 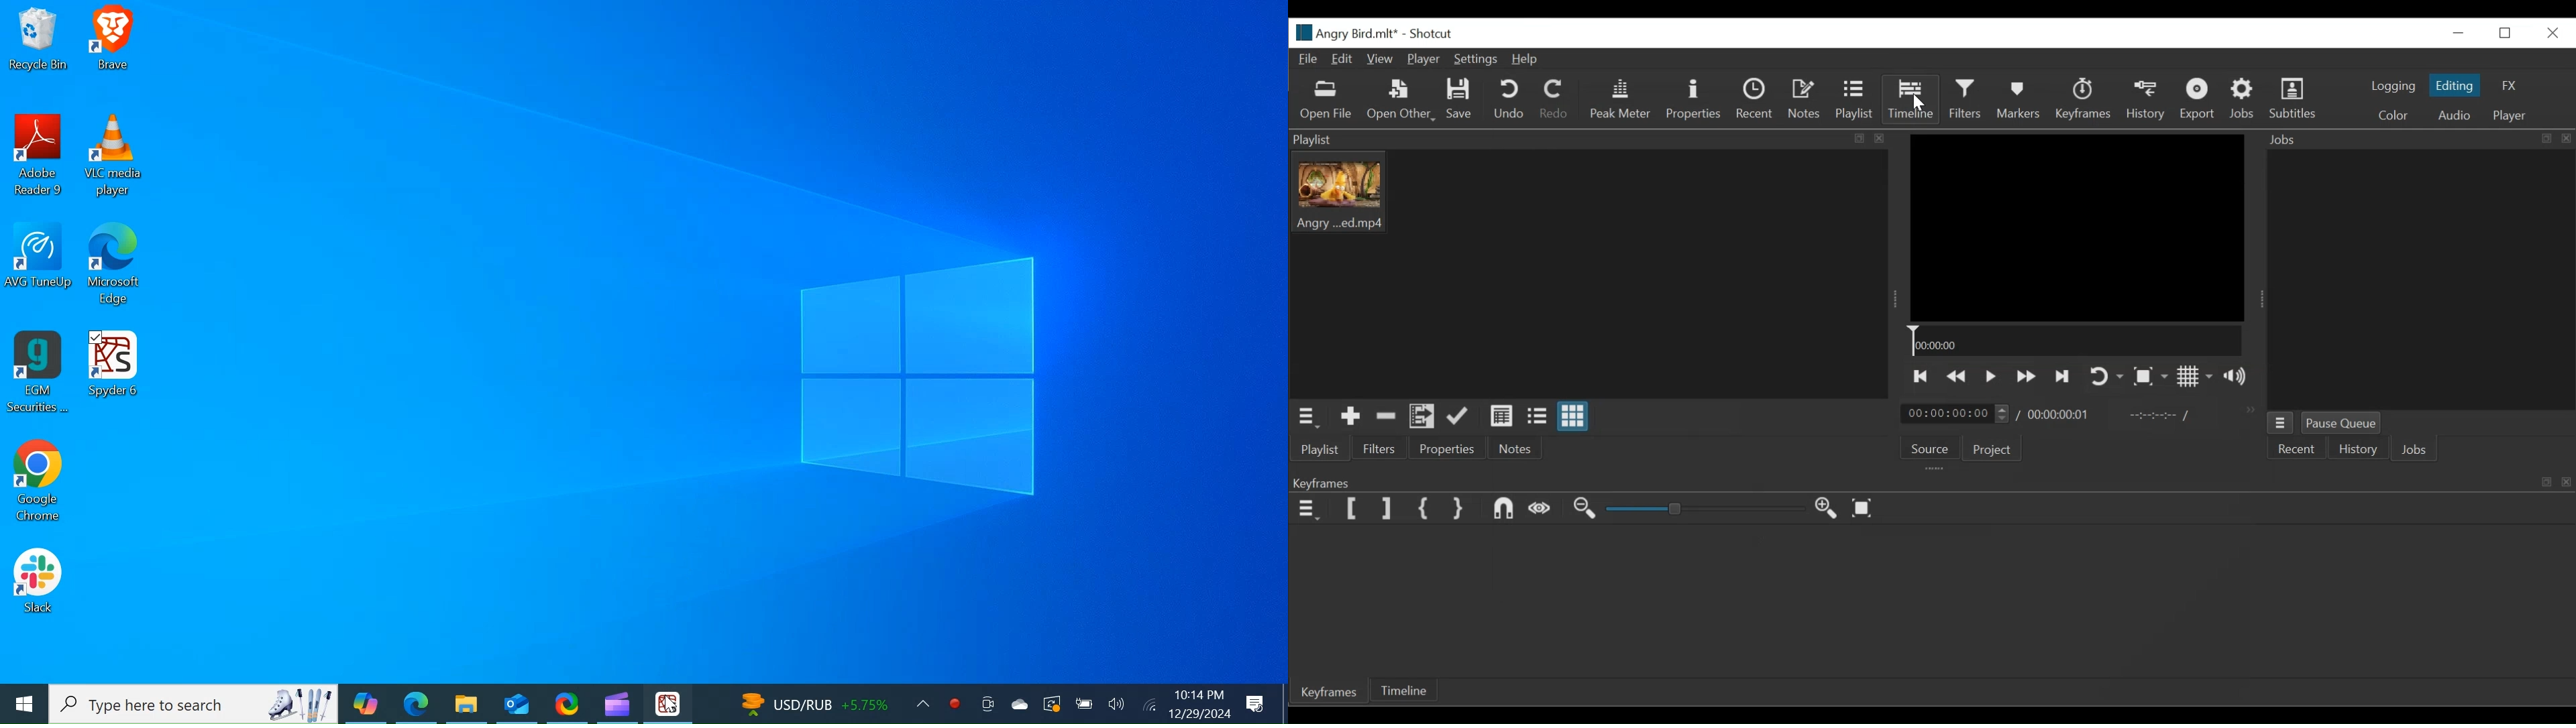 I want to click on Peak Meter, so click(x=1621, y=101).